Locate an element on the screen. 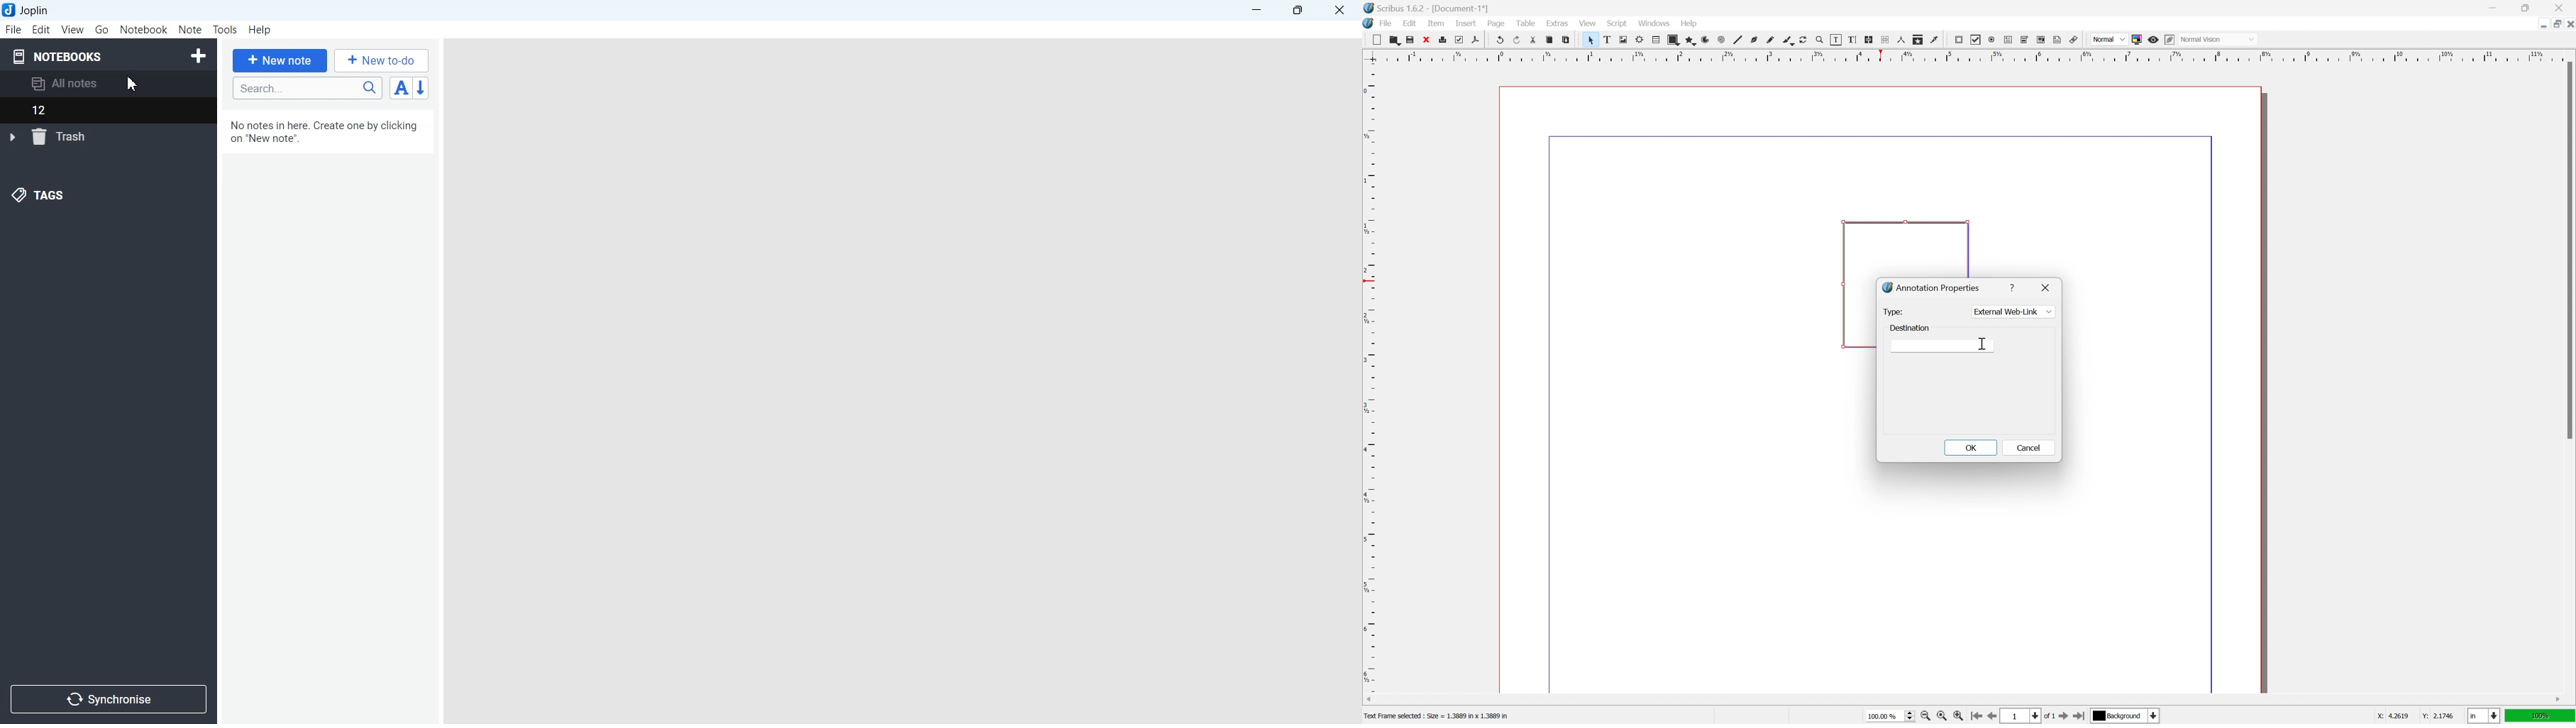  view is located at coordinates (1586, 22).